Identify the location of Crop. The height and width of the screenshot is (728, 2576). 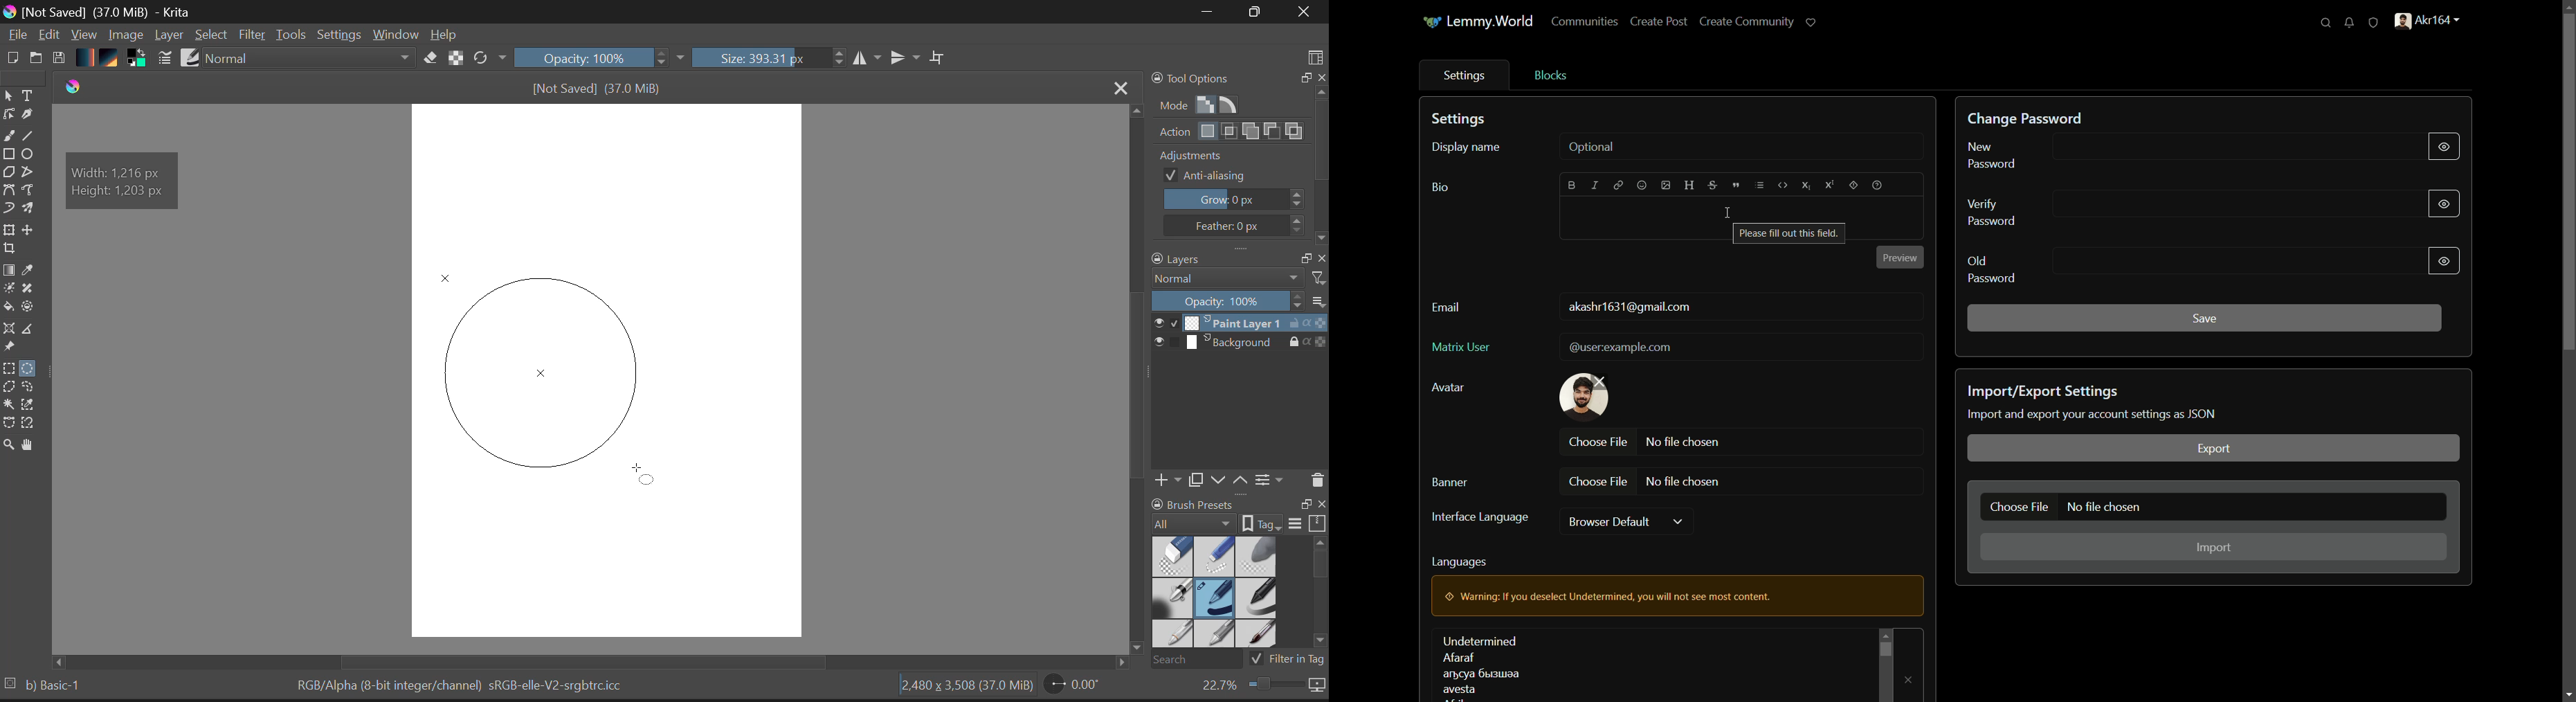
(938, 58).